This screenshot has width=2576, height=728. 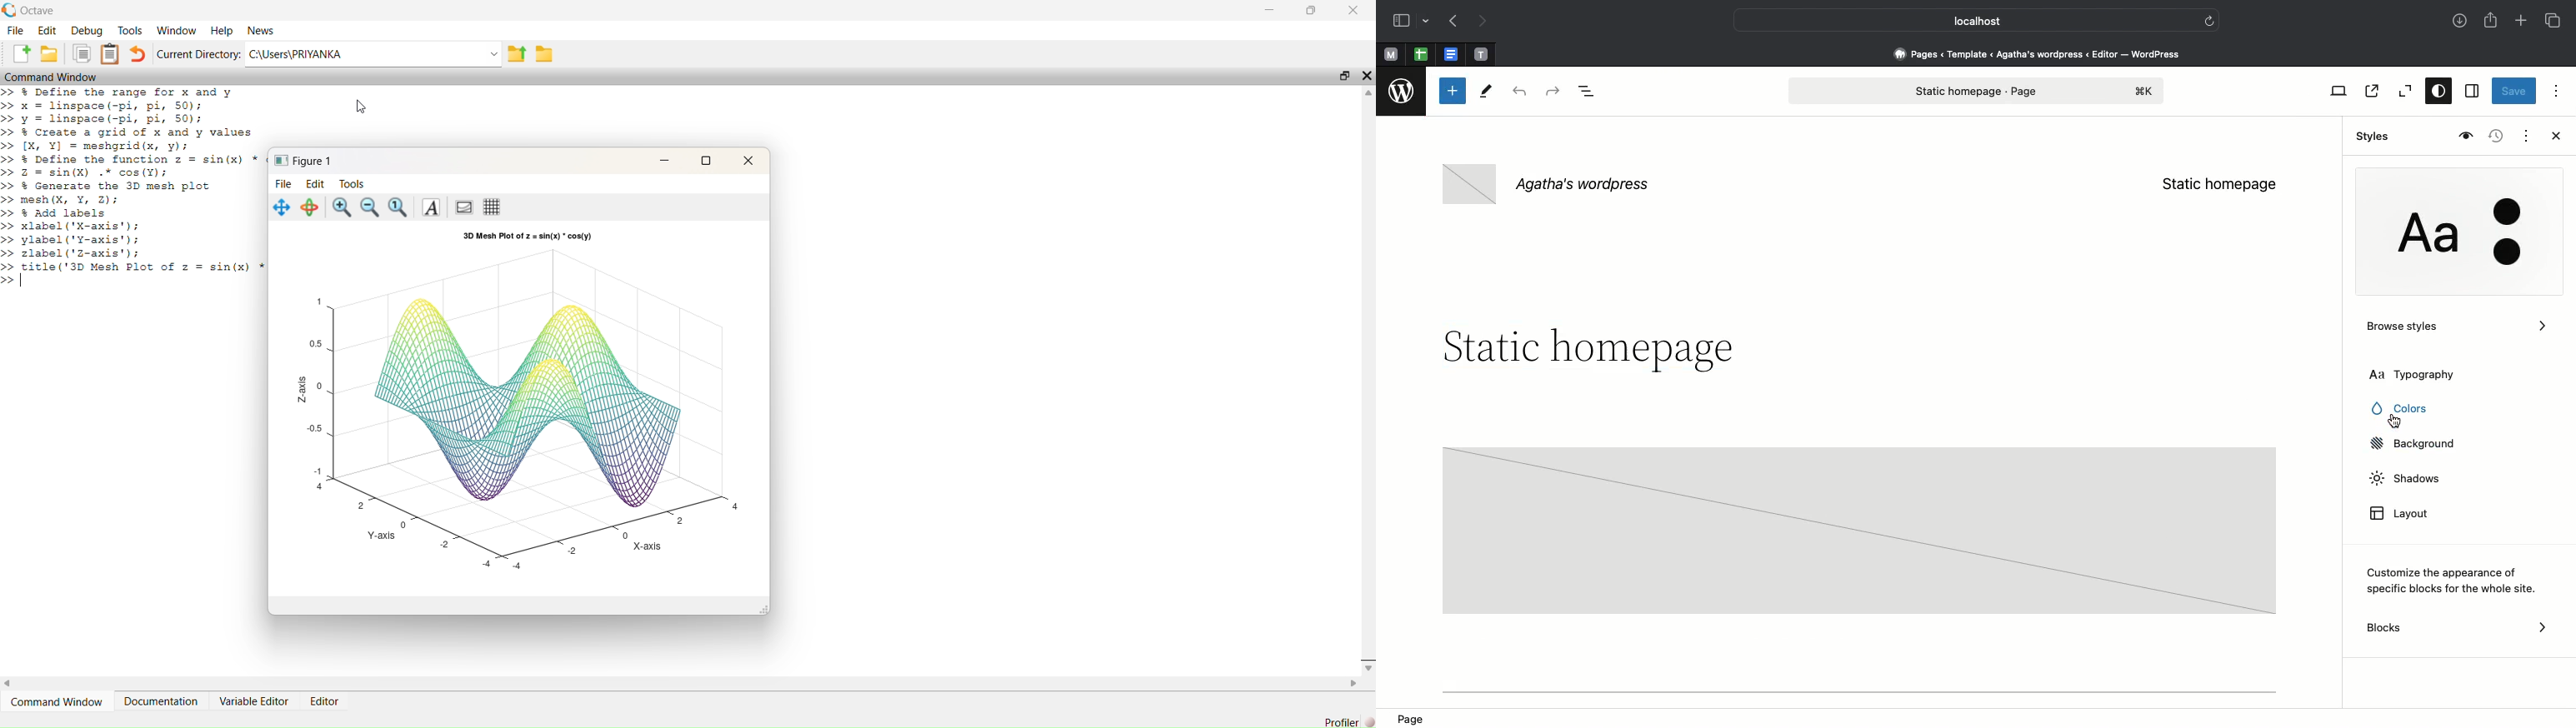 I want to click on Plot, so click(x=528, y=412).